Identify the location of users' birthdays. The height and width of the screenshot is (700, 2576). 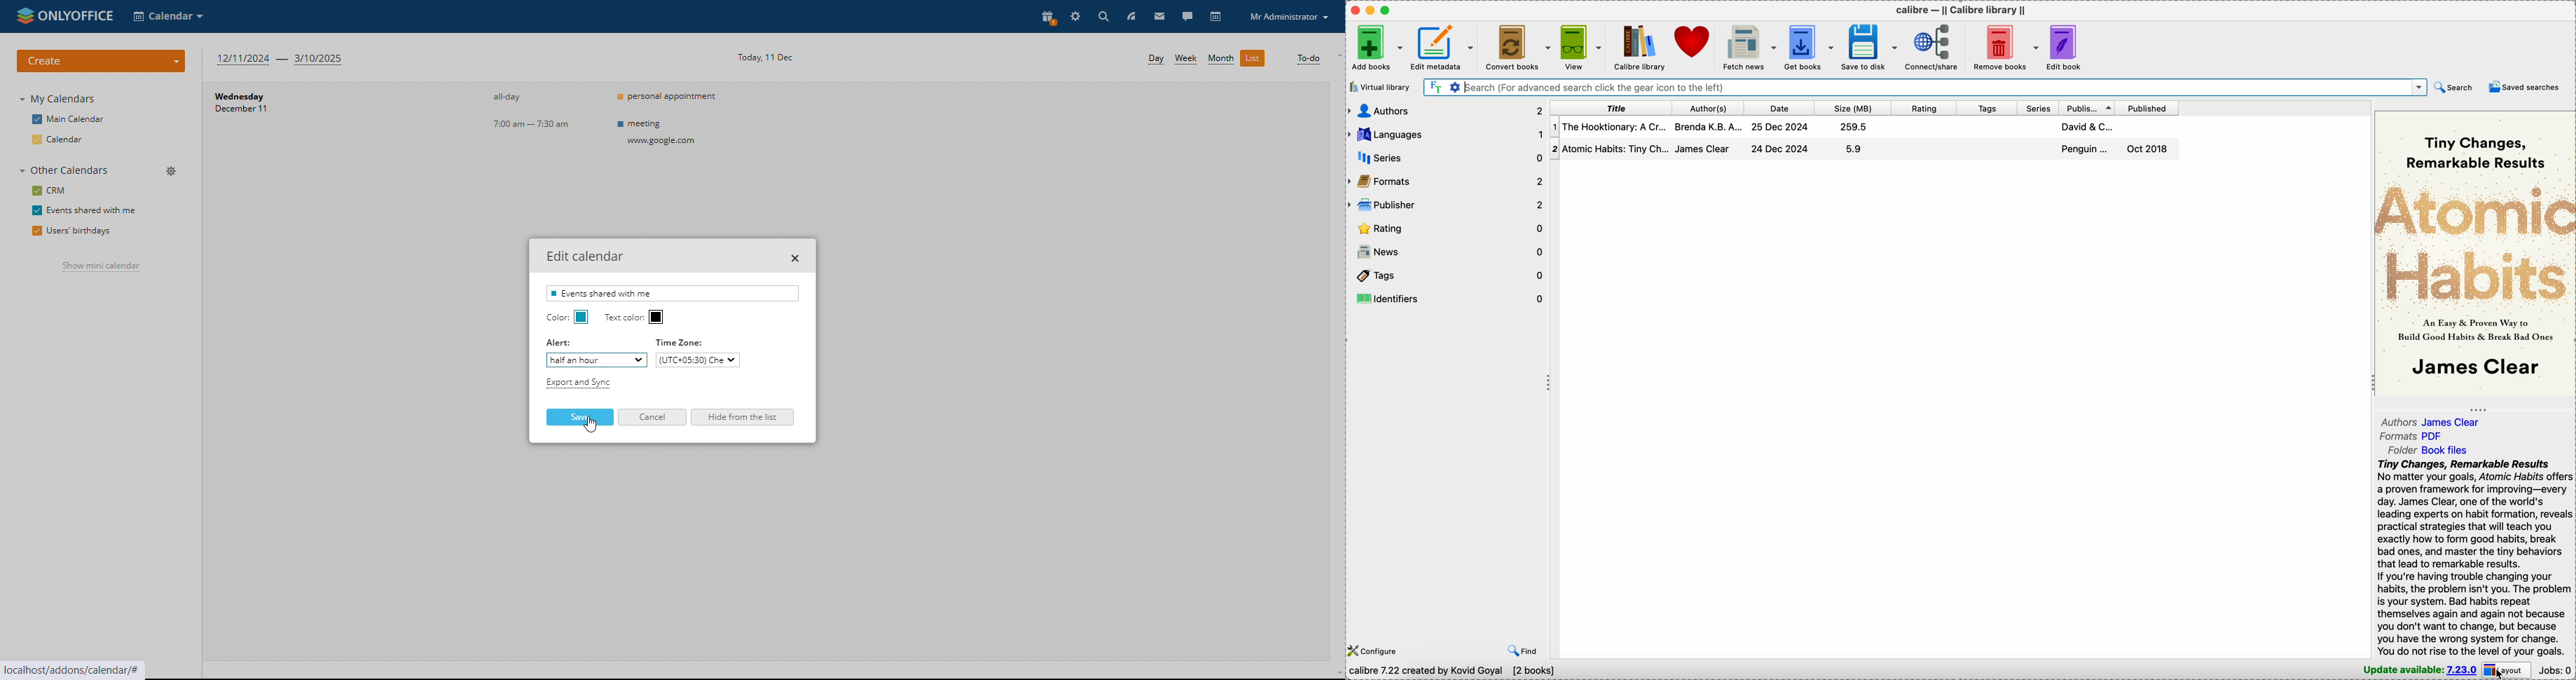
(69, 231).